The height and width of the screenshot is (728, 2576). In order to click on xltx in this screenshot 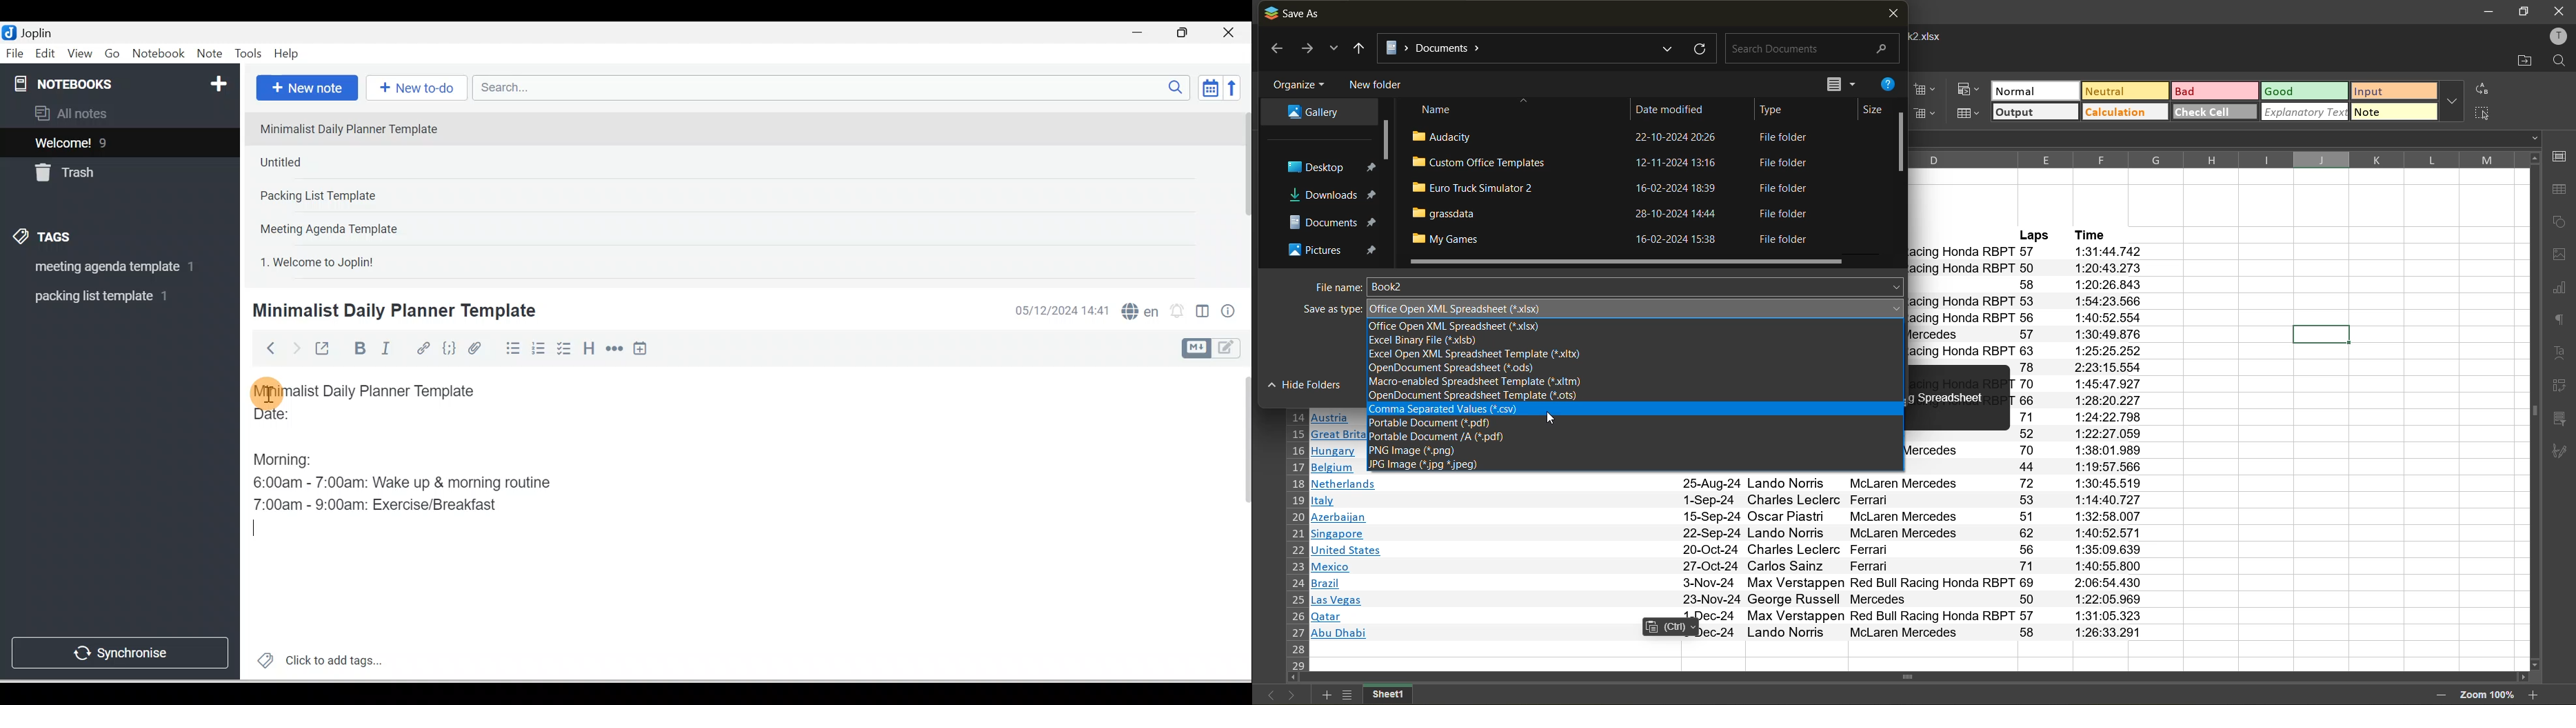, I will do `click(1471, 355)`.